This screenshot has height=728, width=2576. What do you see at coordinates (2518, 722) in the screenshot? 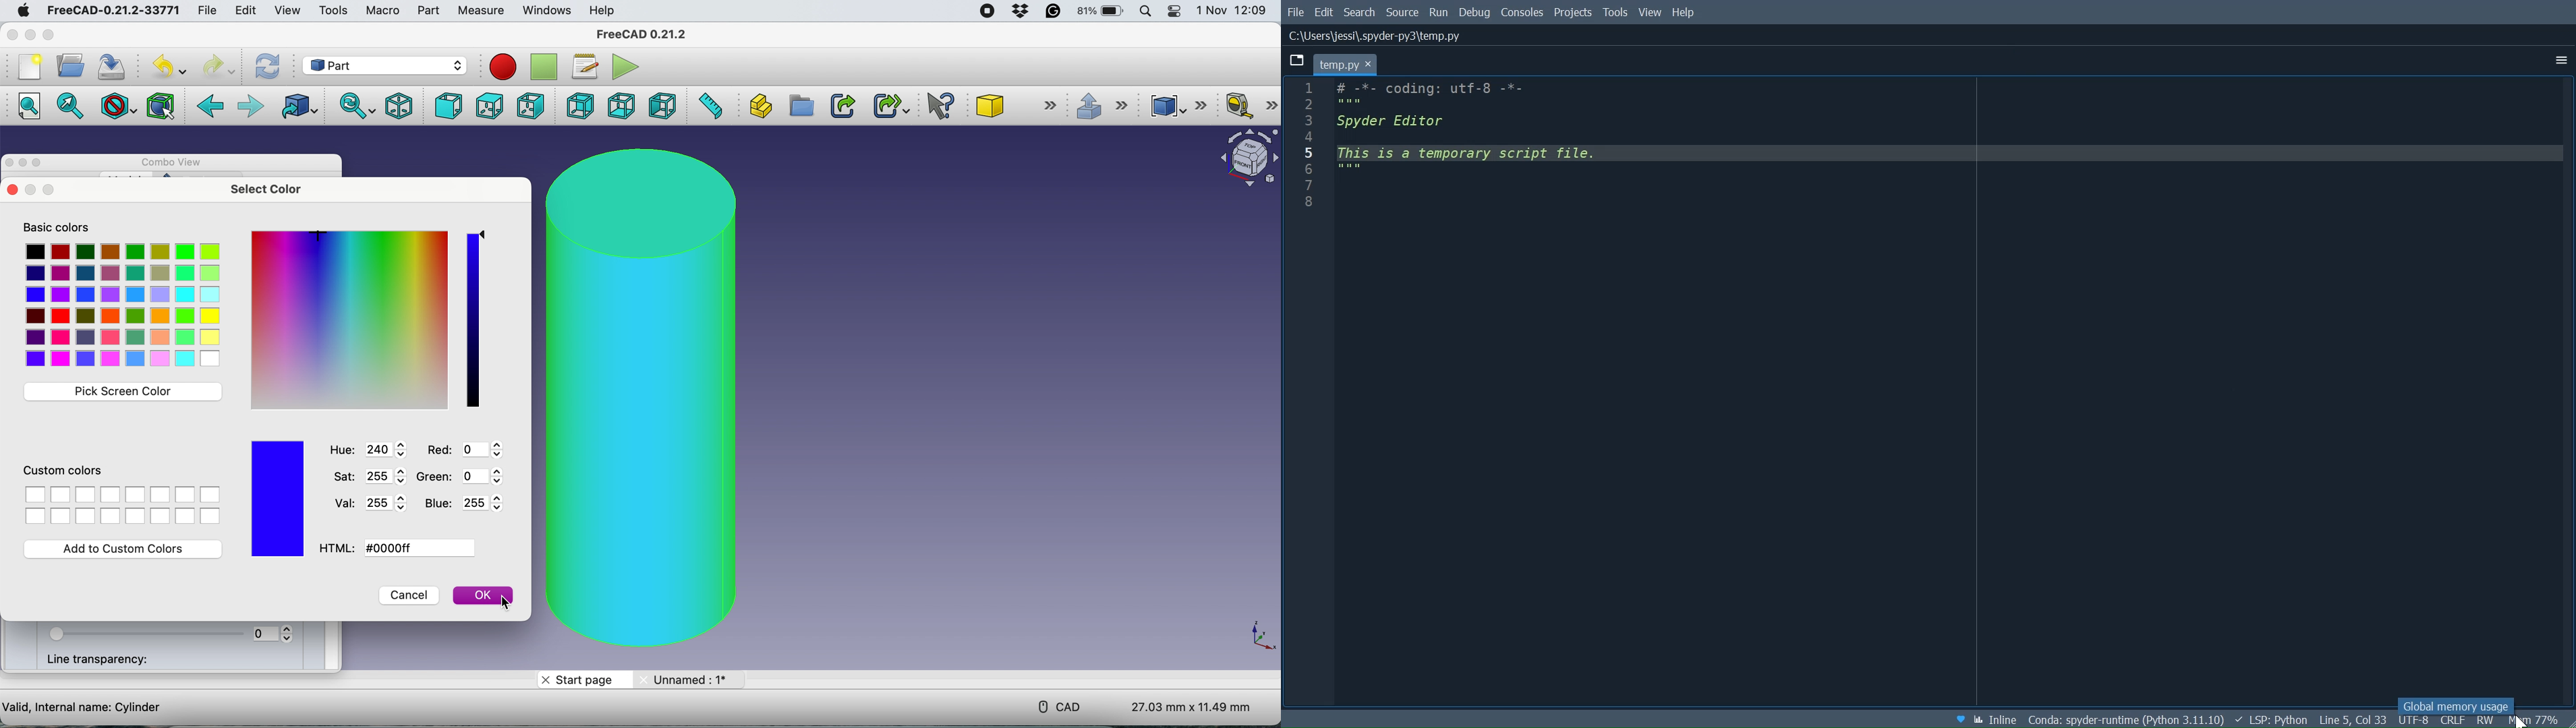
I see `Cursor` at bounding box center [2518, 722].